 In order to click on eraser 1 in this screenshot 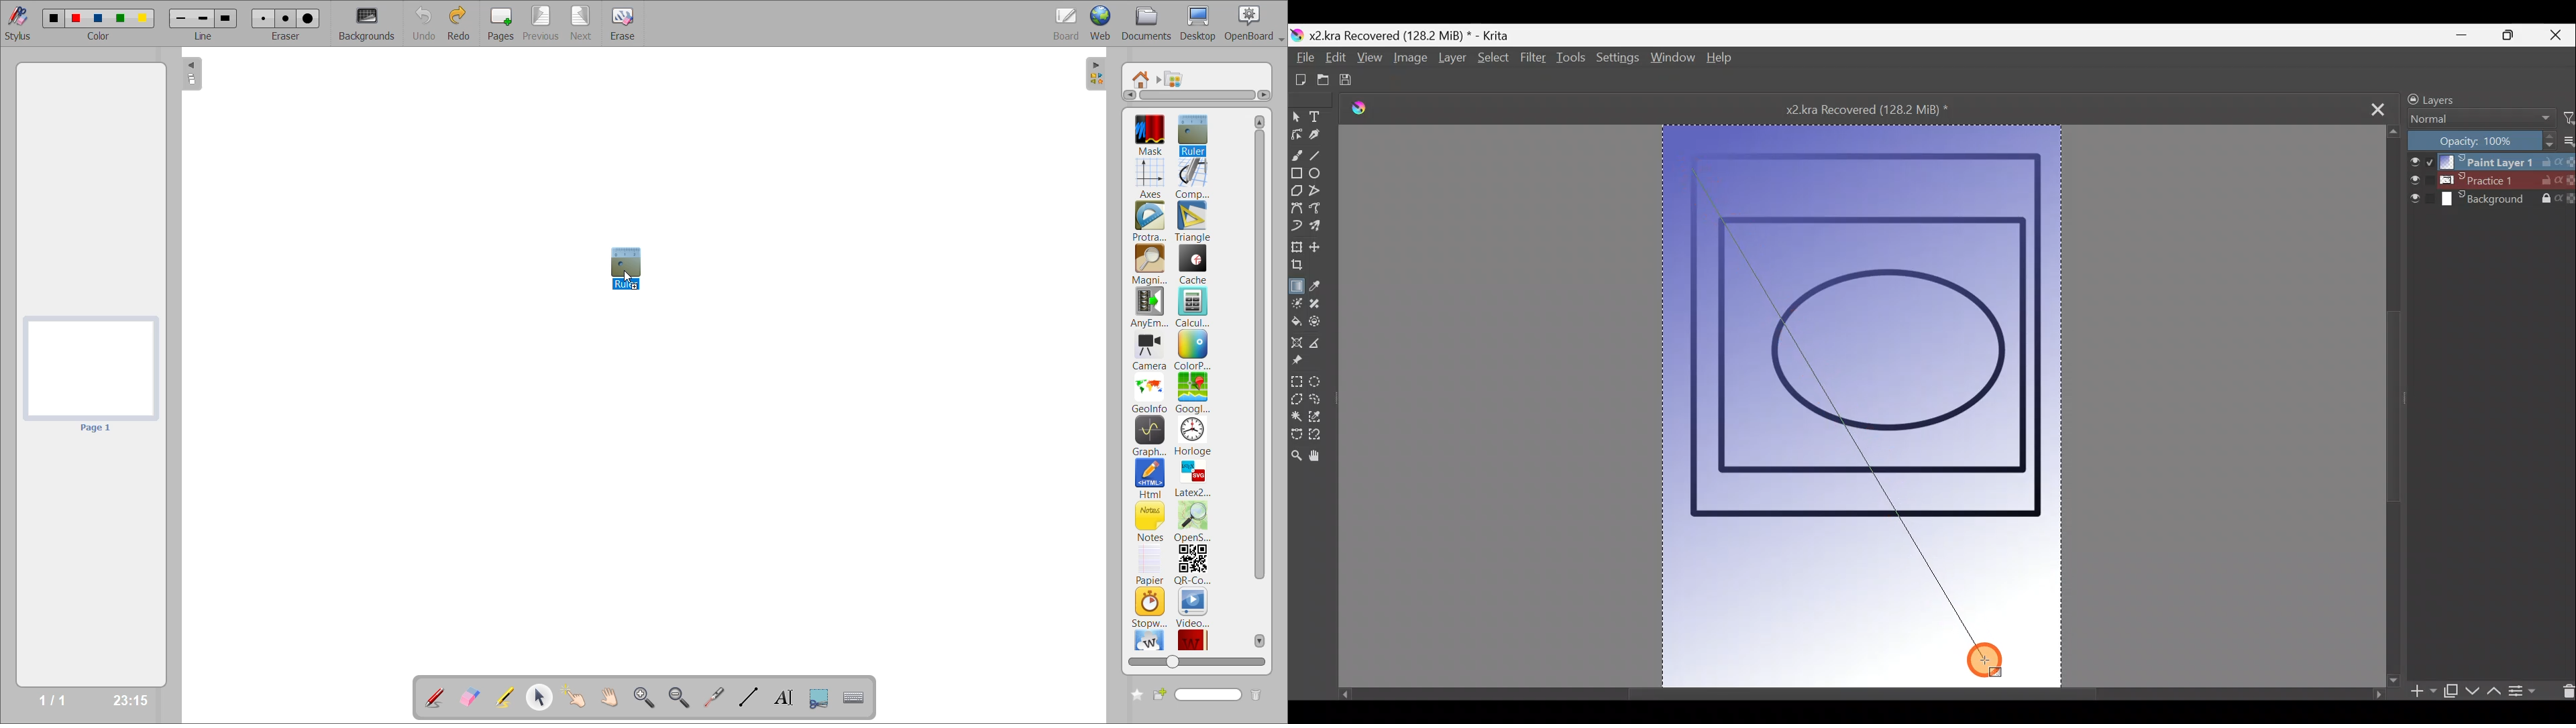, I will do `click(264, 18)`.